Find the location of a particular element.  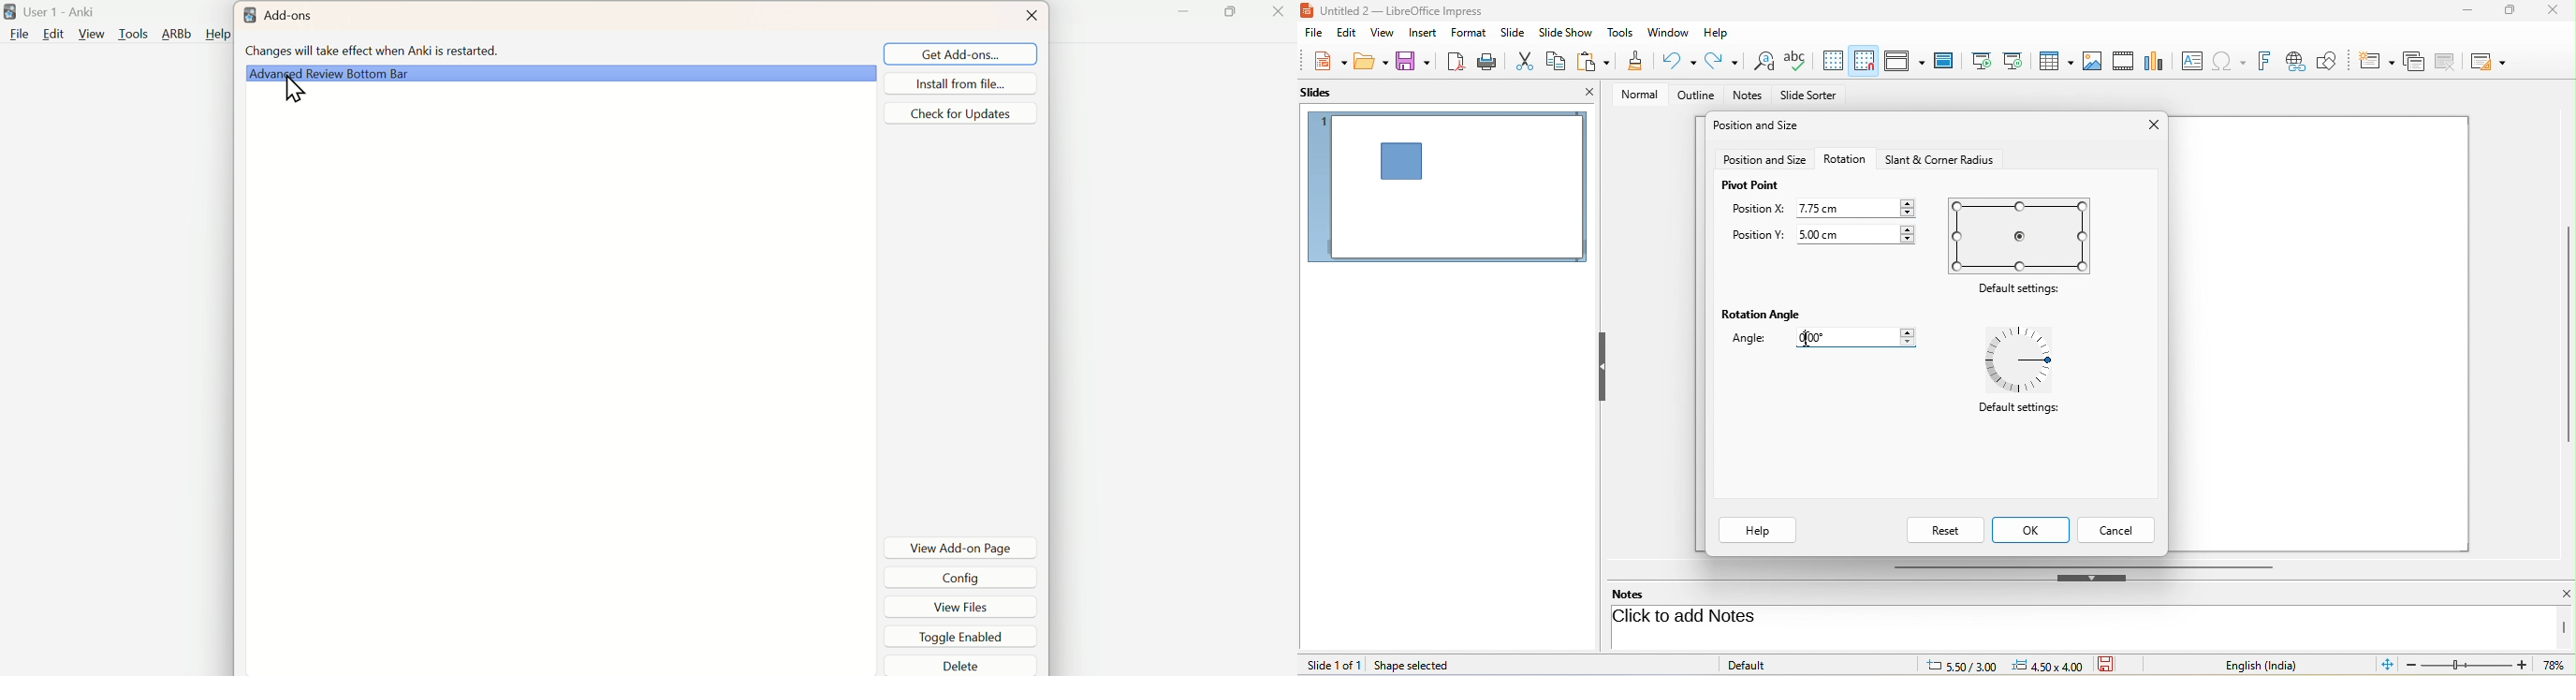

fit slide to current window is located at coordinates (2389, 665).